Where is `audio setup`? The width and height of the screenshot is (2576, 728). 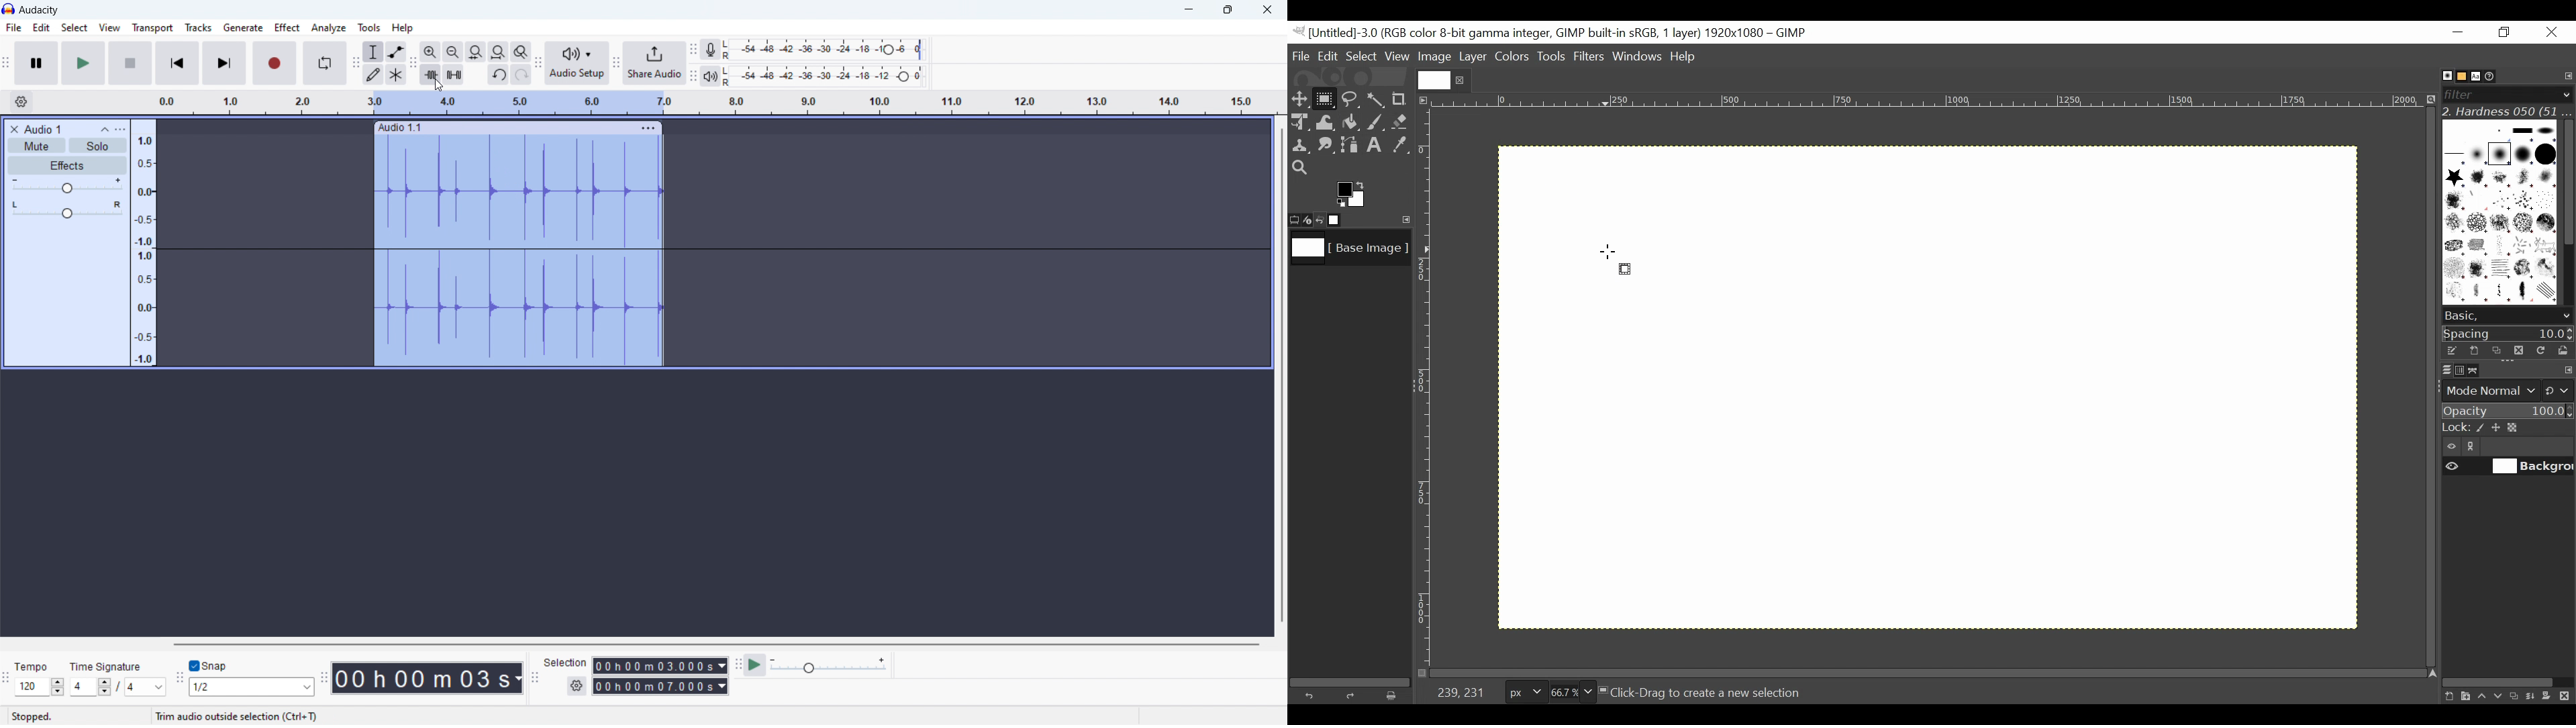
audio setup is located at coordinates (578, 62).